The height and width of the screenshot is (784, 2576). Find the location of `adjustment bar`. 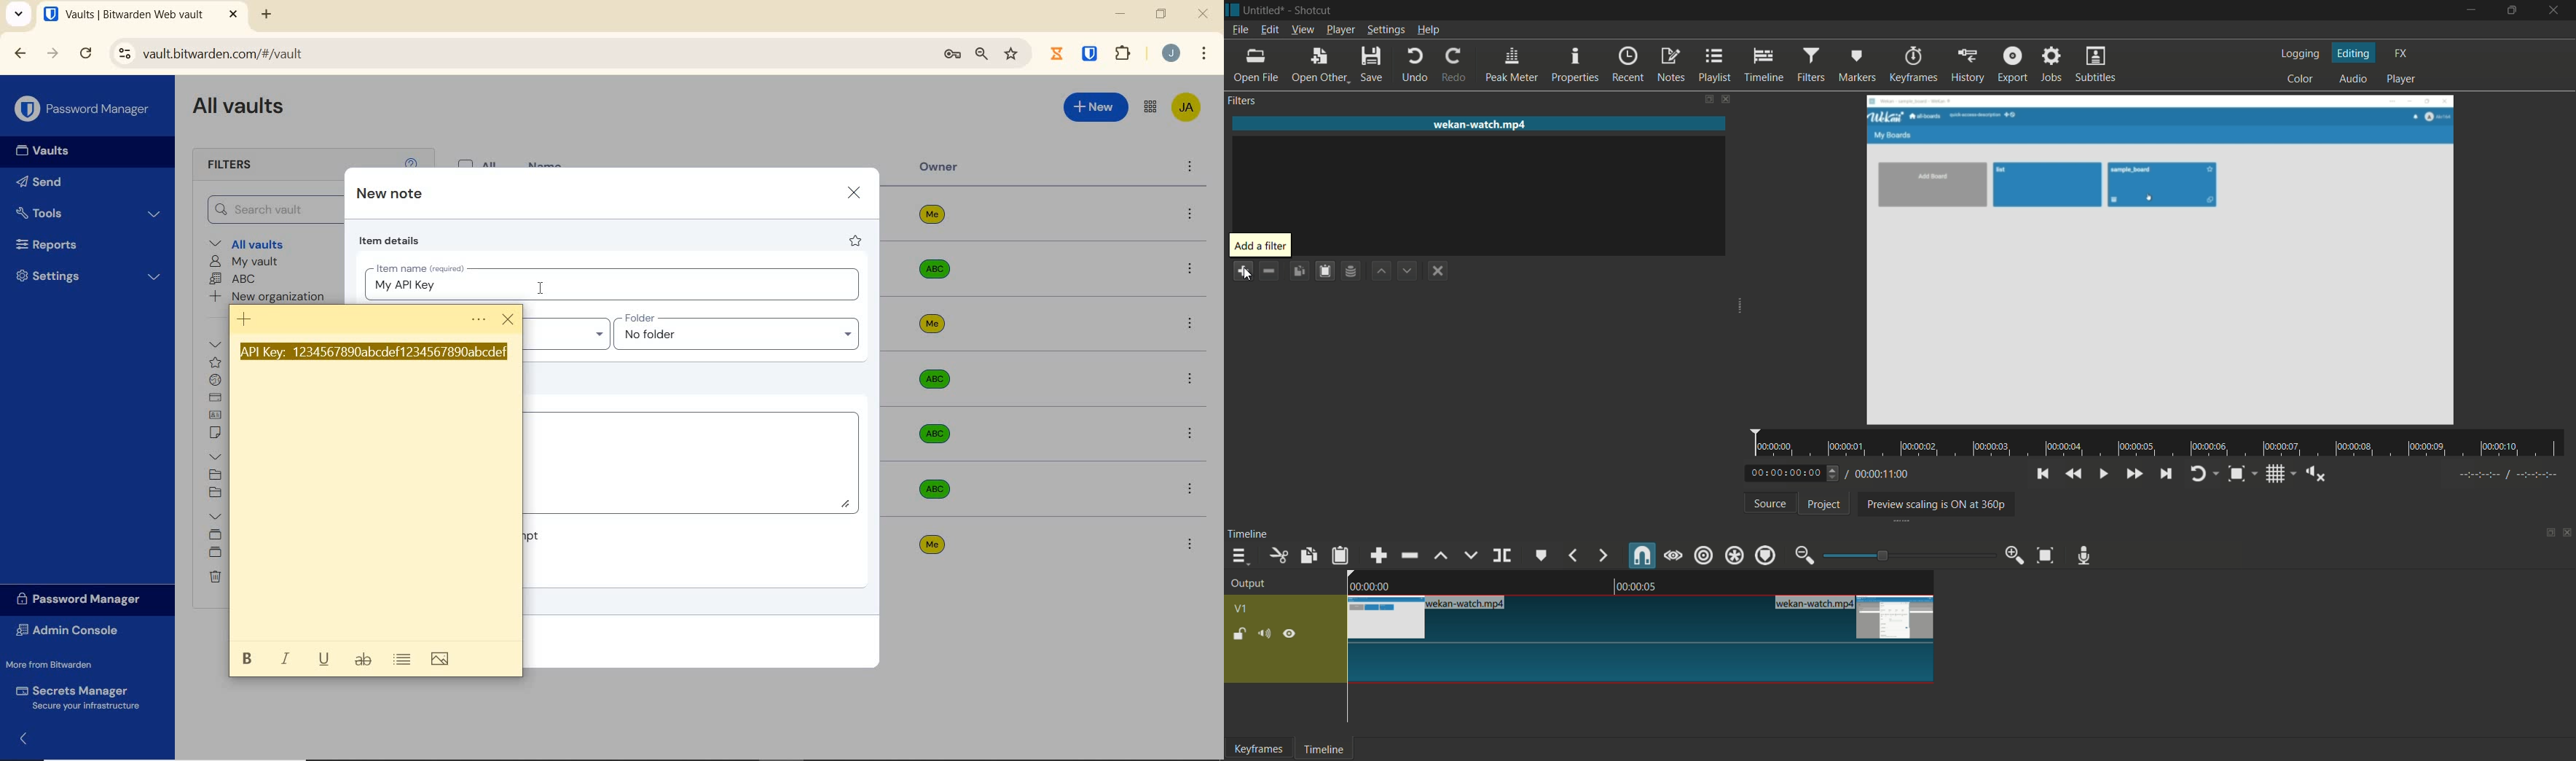

adjustment bar is located at coordinates (1903, 555).